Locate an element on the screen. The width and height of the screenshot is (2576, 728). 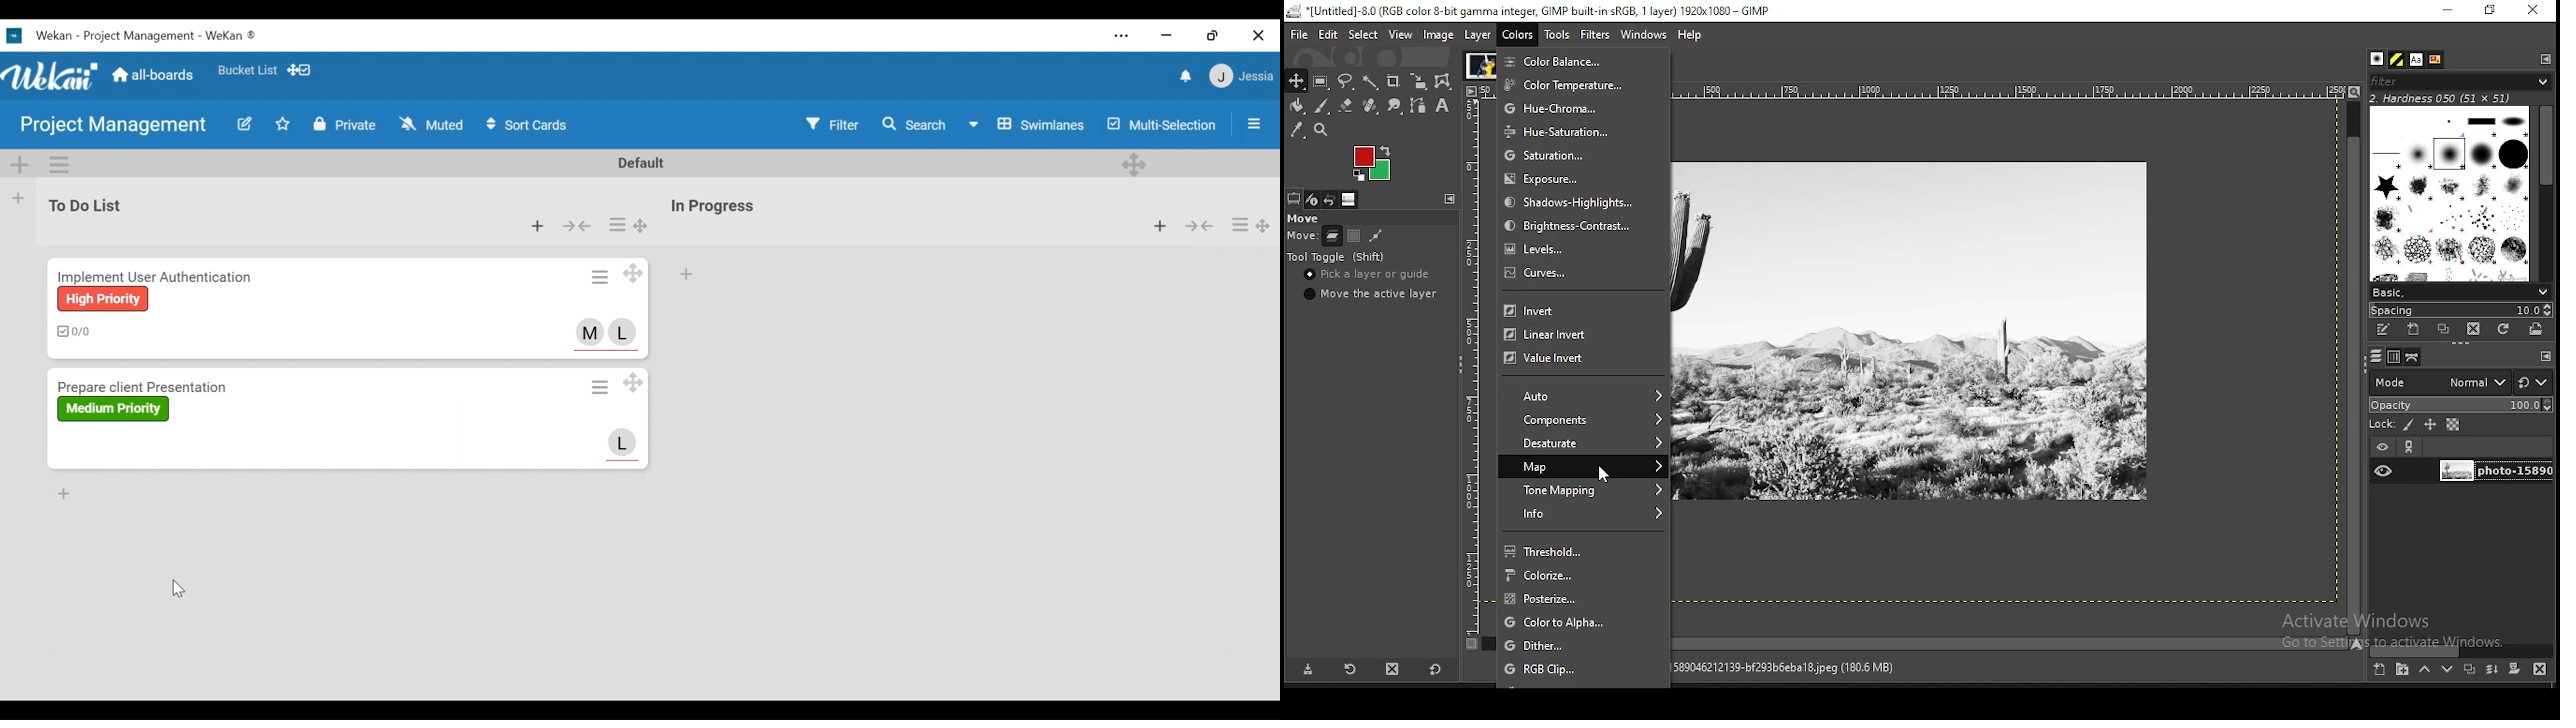
create a new brush is located at coordinates (2416, 330).